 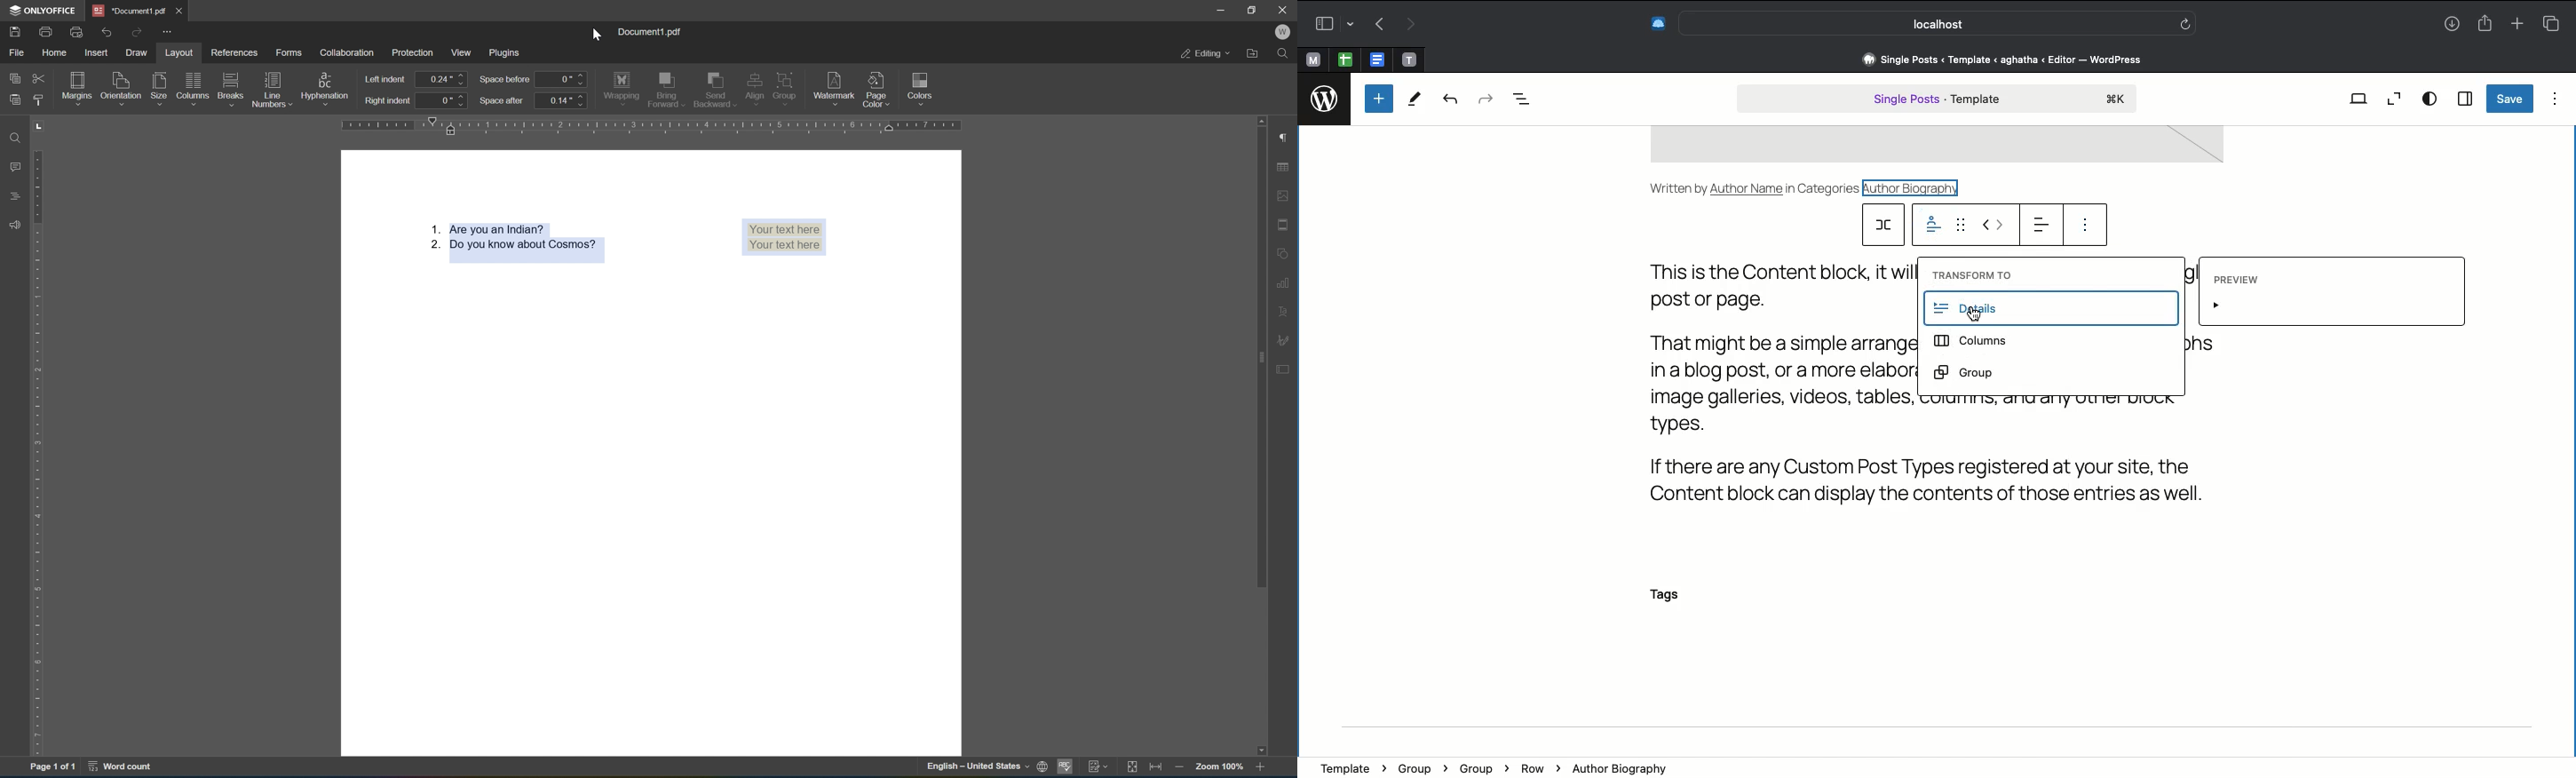 What do you see at coordinates (1886, 225) in the screenshot?
I see `row` at bounding box center [1886, 225].